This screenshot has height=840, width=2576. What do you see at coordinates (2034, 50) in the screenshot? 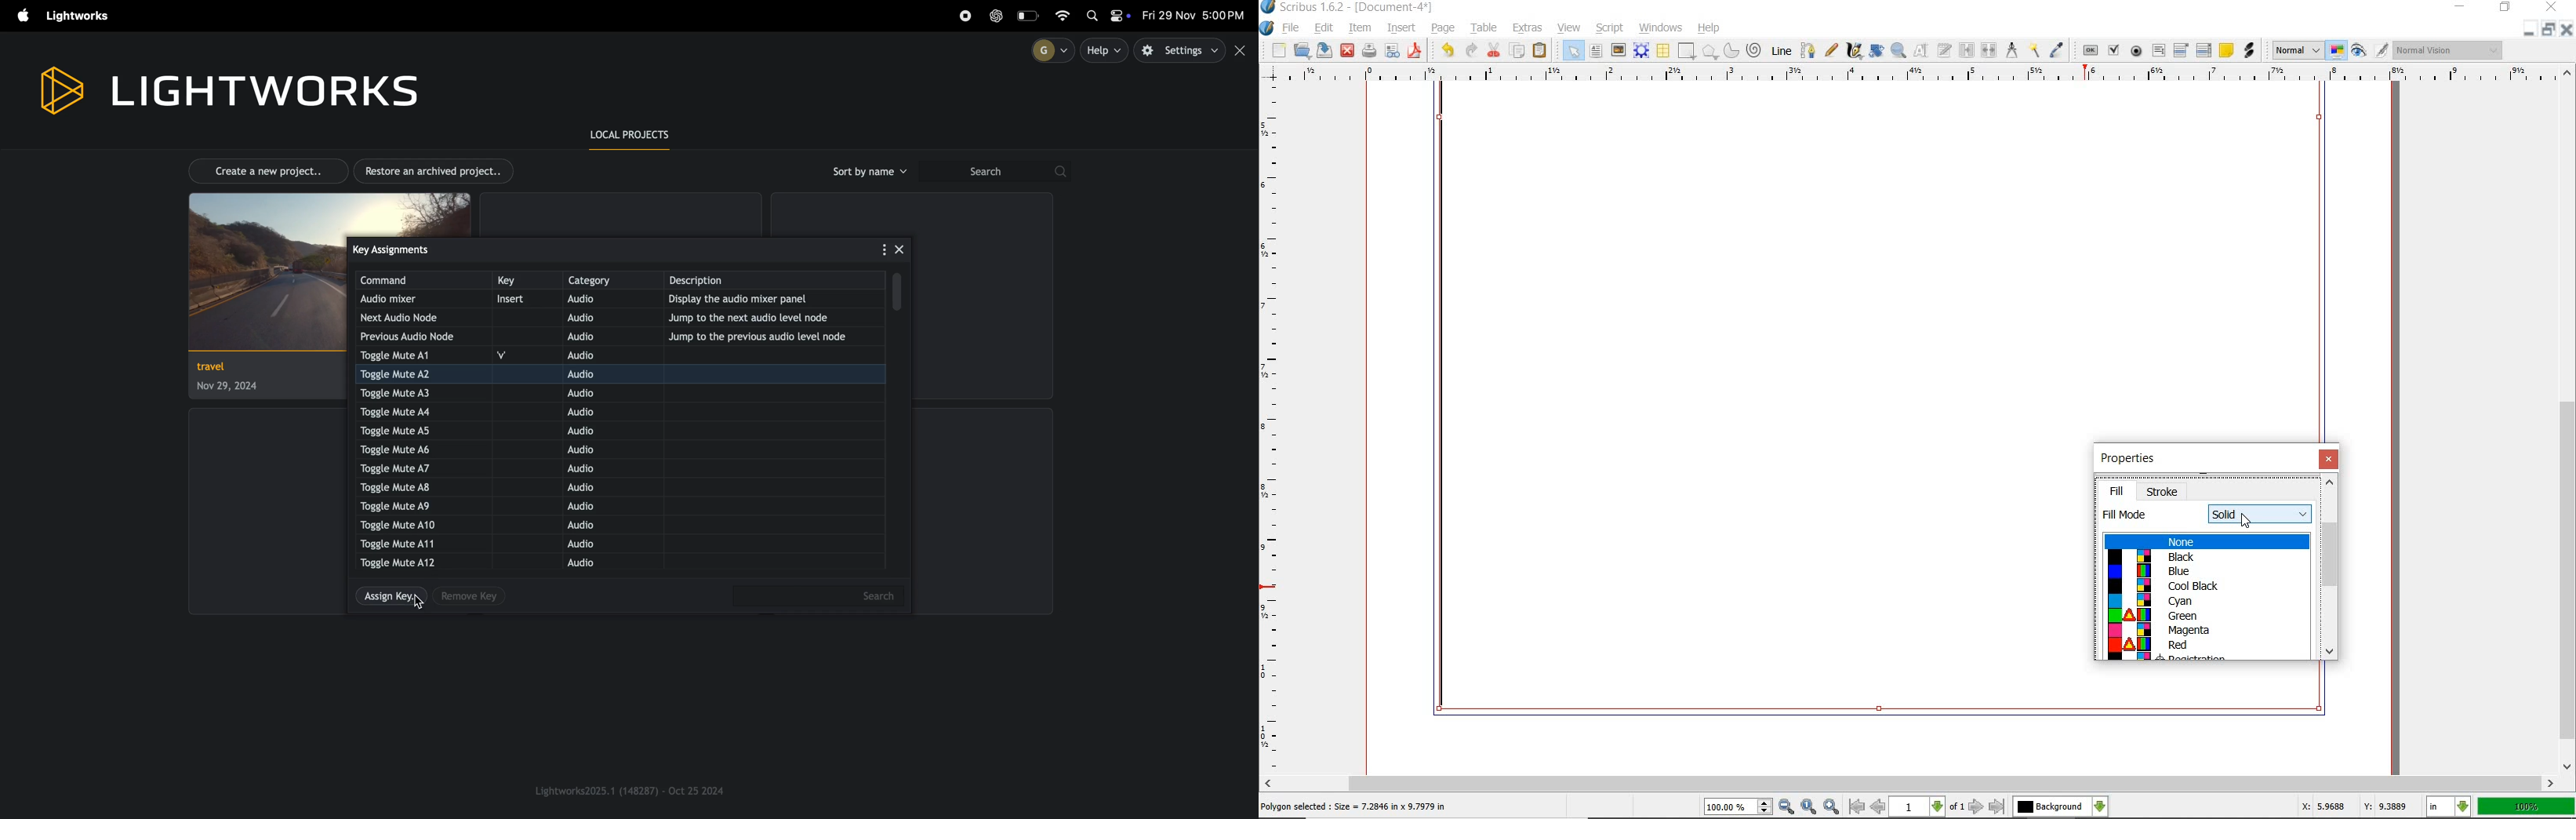
I see `copy item properties` at bounding box center [2034, 50].